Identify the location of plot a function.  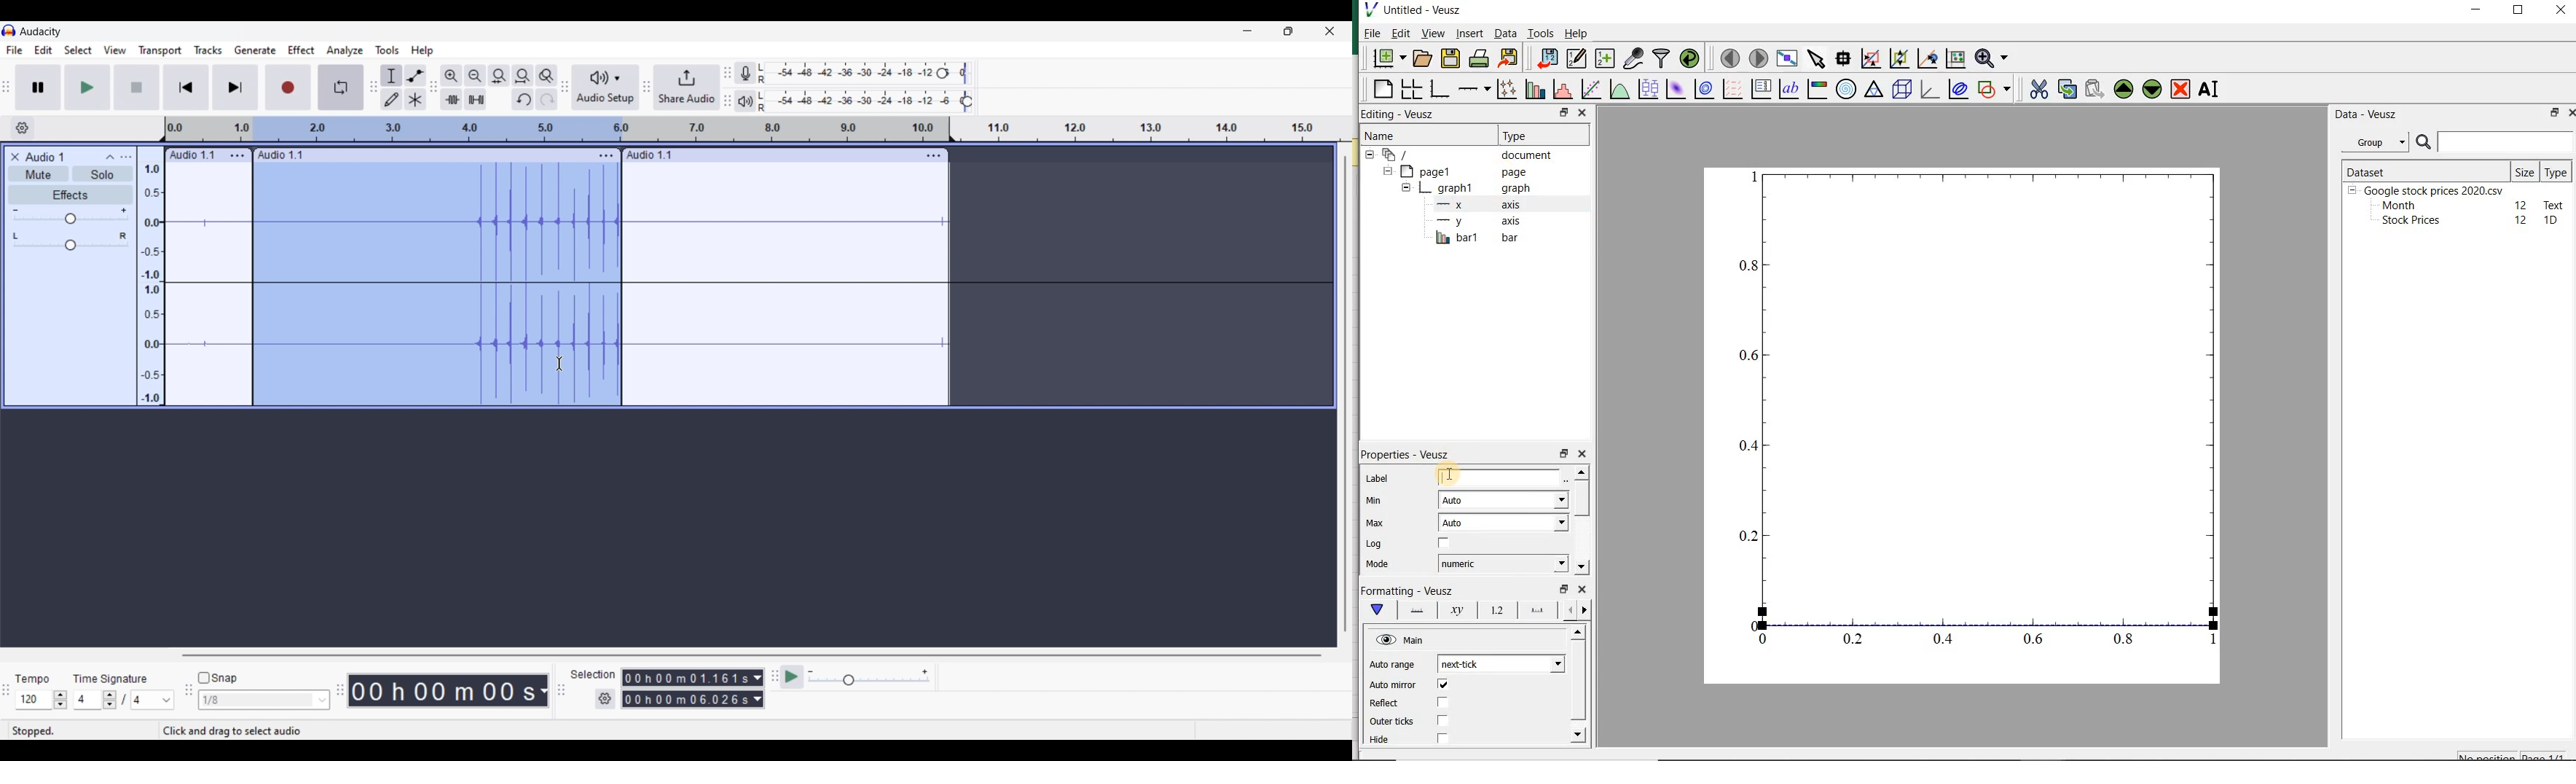
(1618, 90).